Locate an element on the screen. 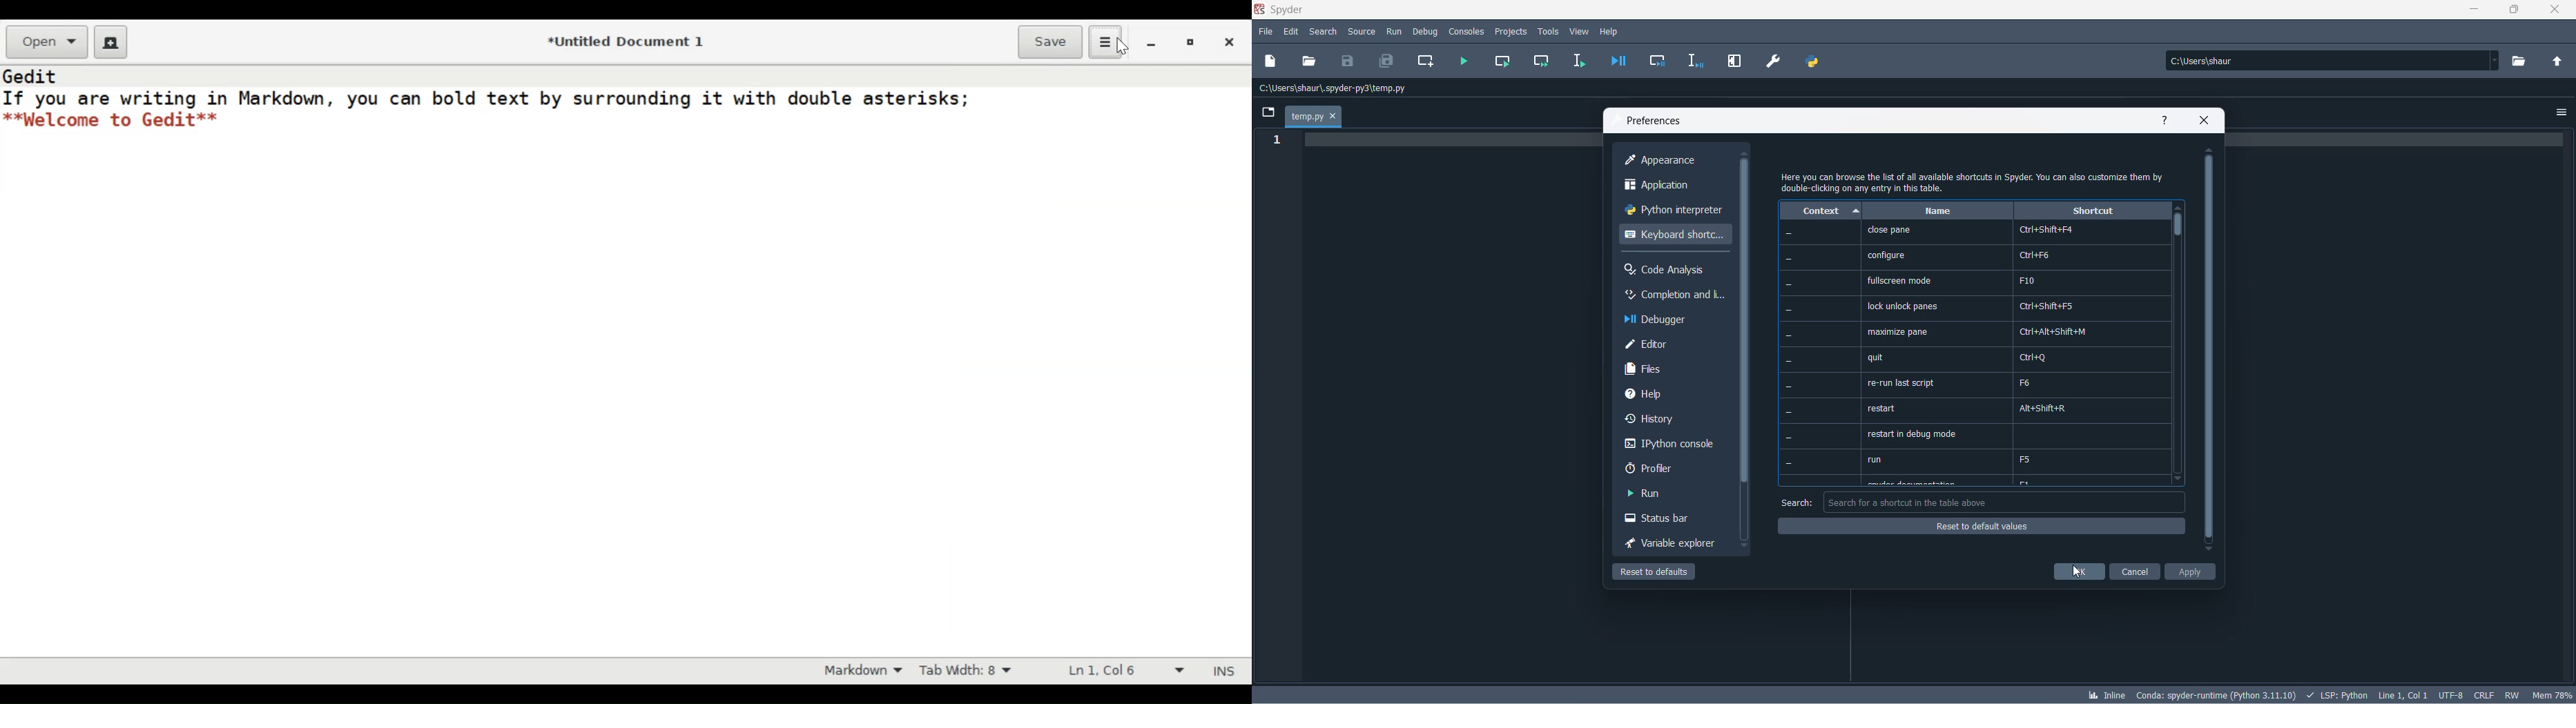 The height and width of the screenshot is (728, 2576). inline is located at coordinates (2106, 696).